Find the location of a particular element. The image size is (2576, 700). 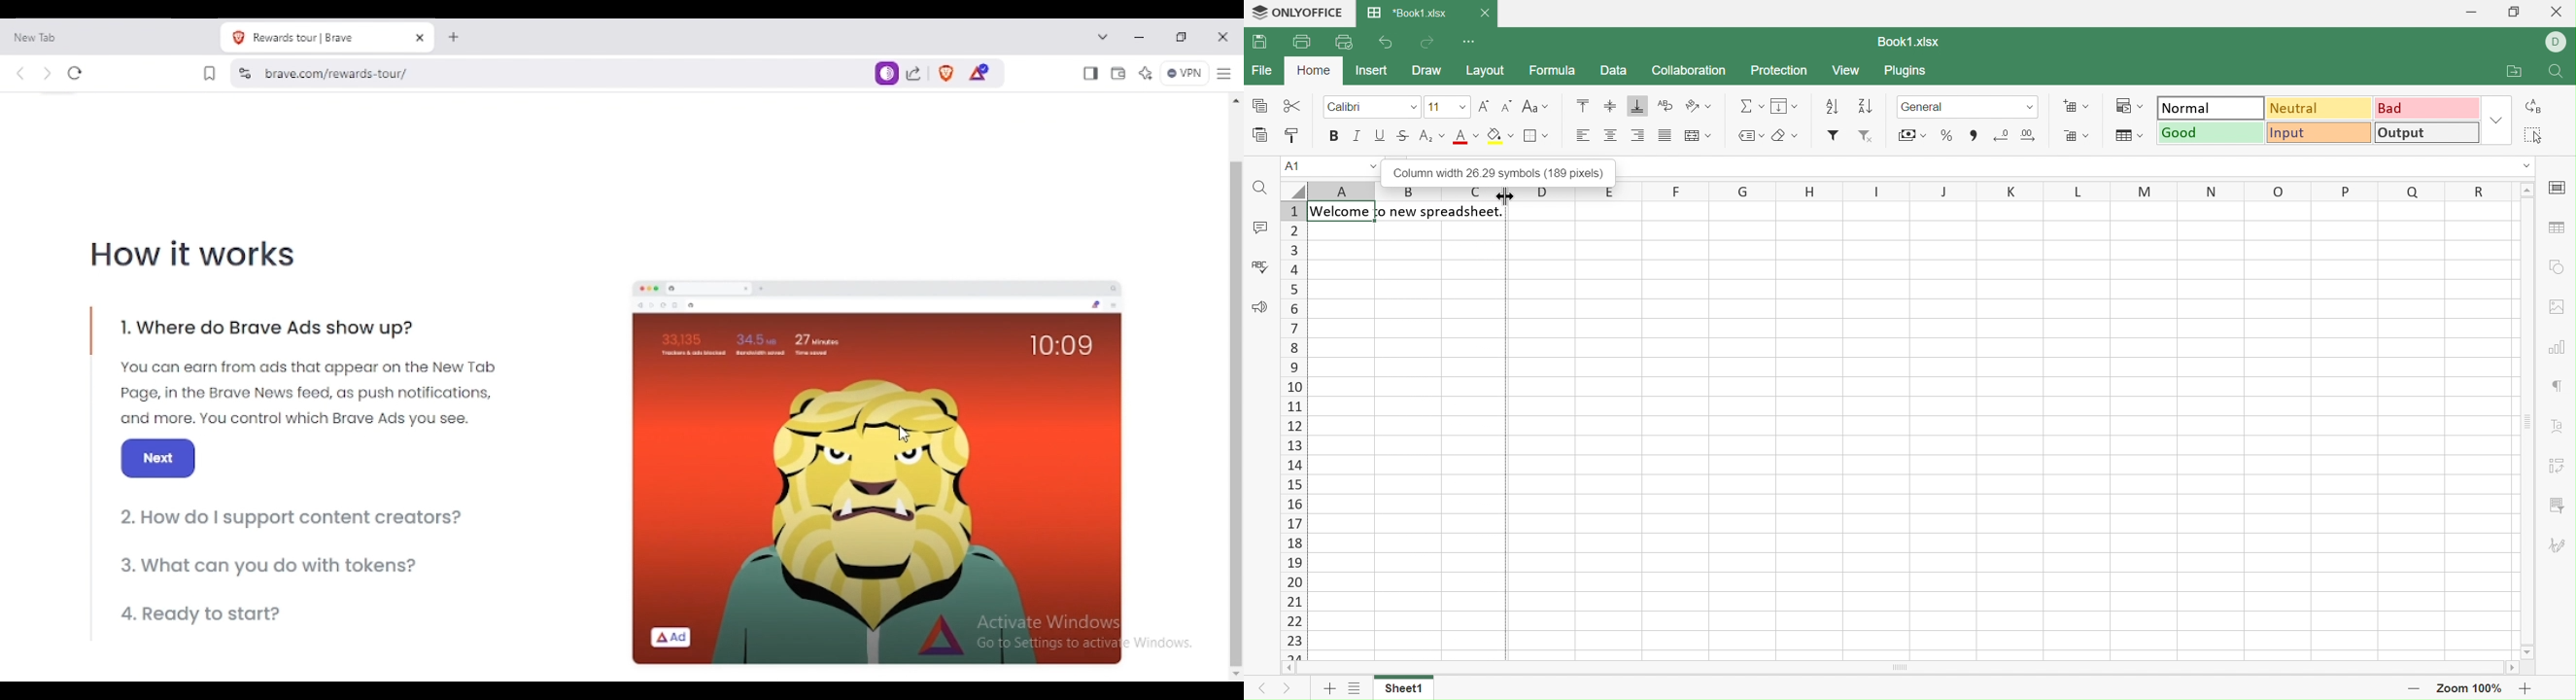

Paragraph settings is located at coordinates (2558, 388).